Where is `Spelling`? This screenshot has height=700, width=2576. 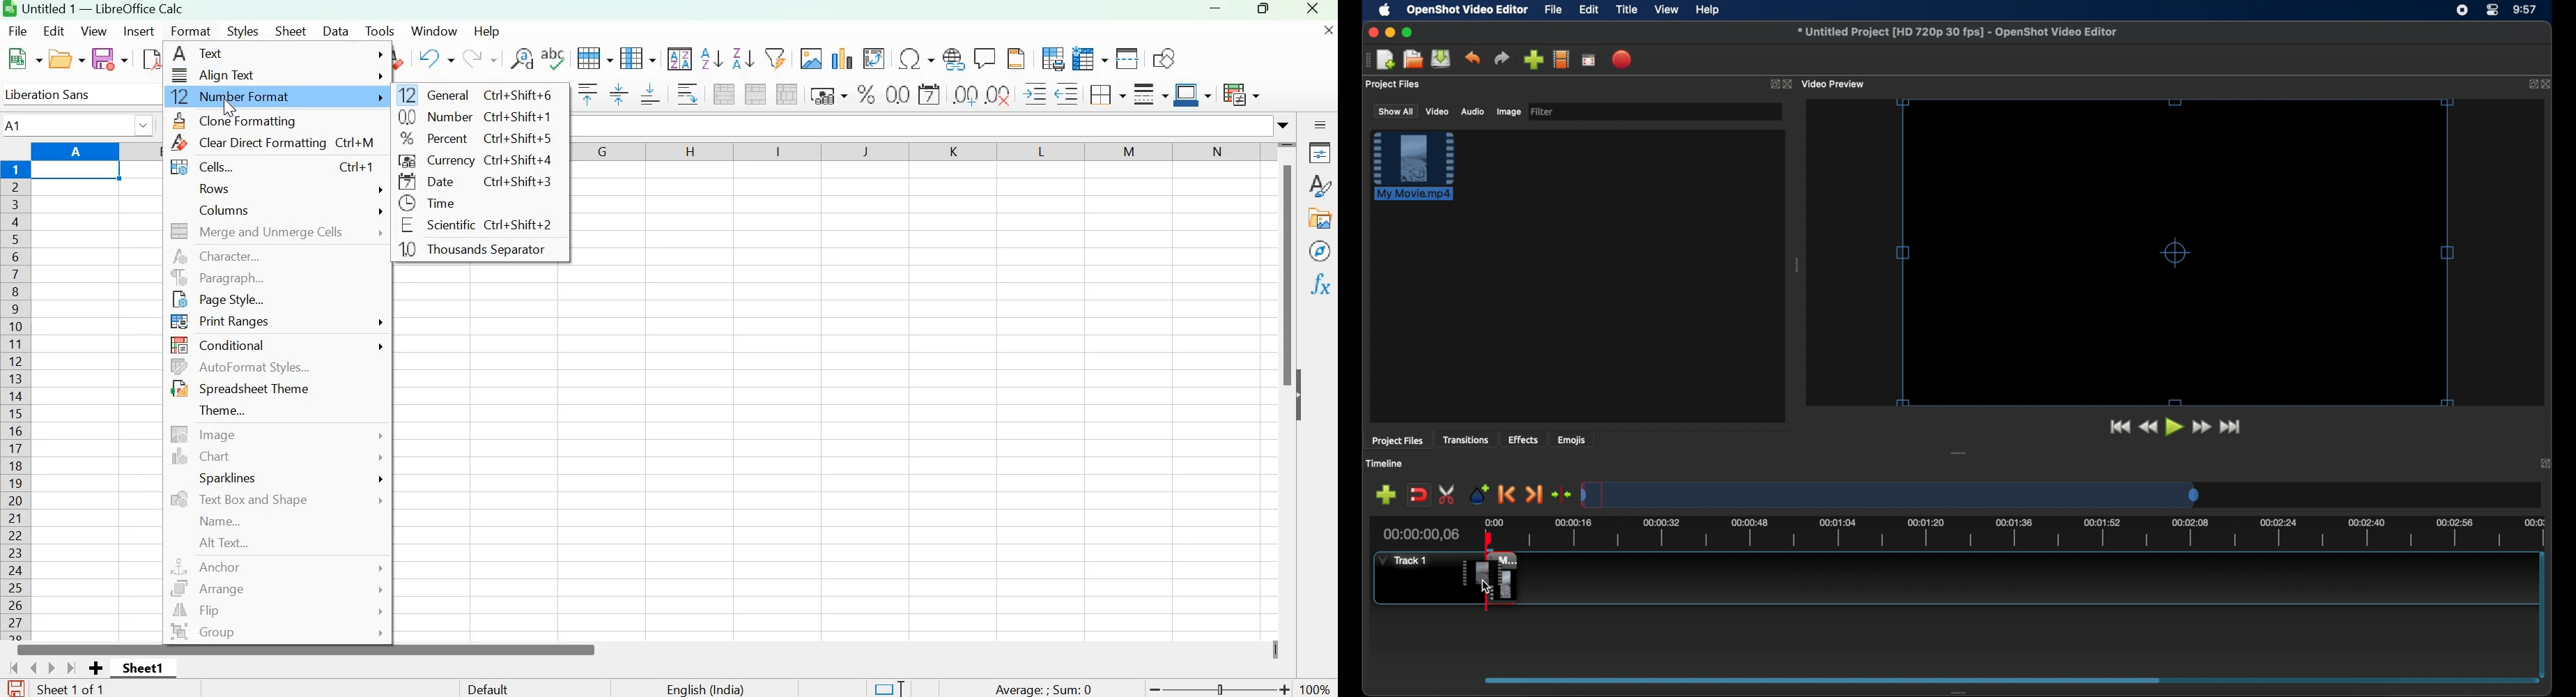 Spelling is located at coordinates (554, 58).